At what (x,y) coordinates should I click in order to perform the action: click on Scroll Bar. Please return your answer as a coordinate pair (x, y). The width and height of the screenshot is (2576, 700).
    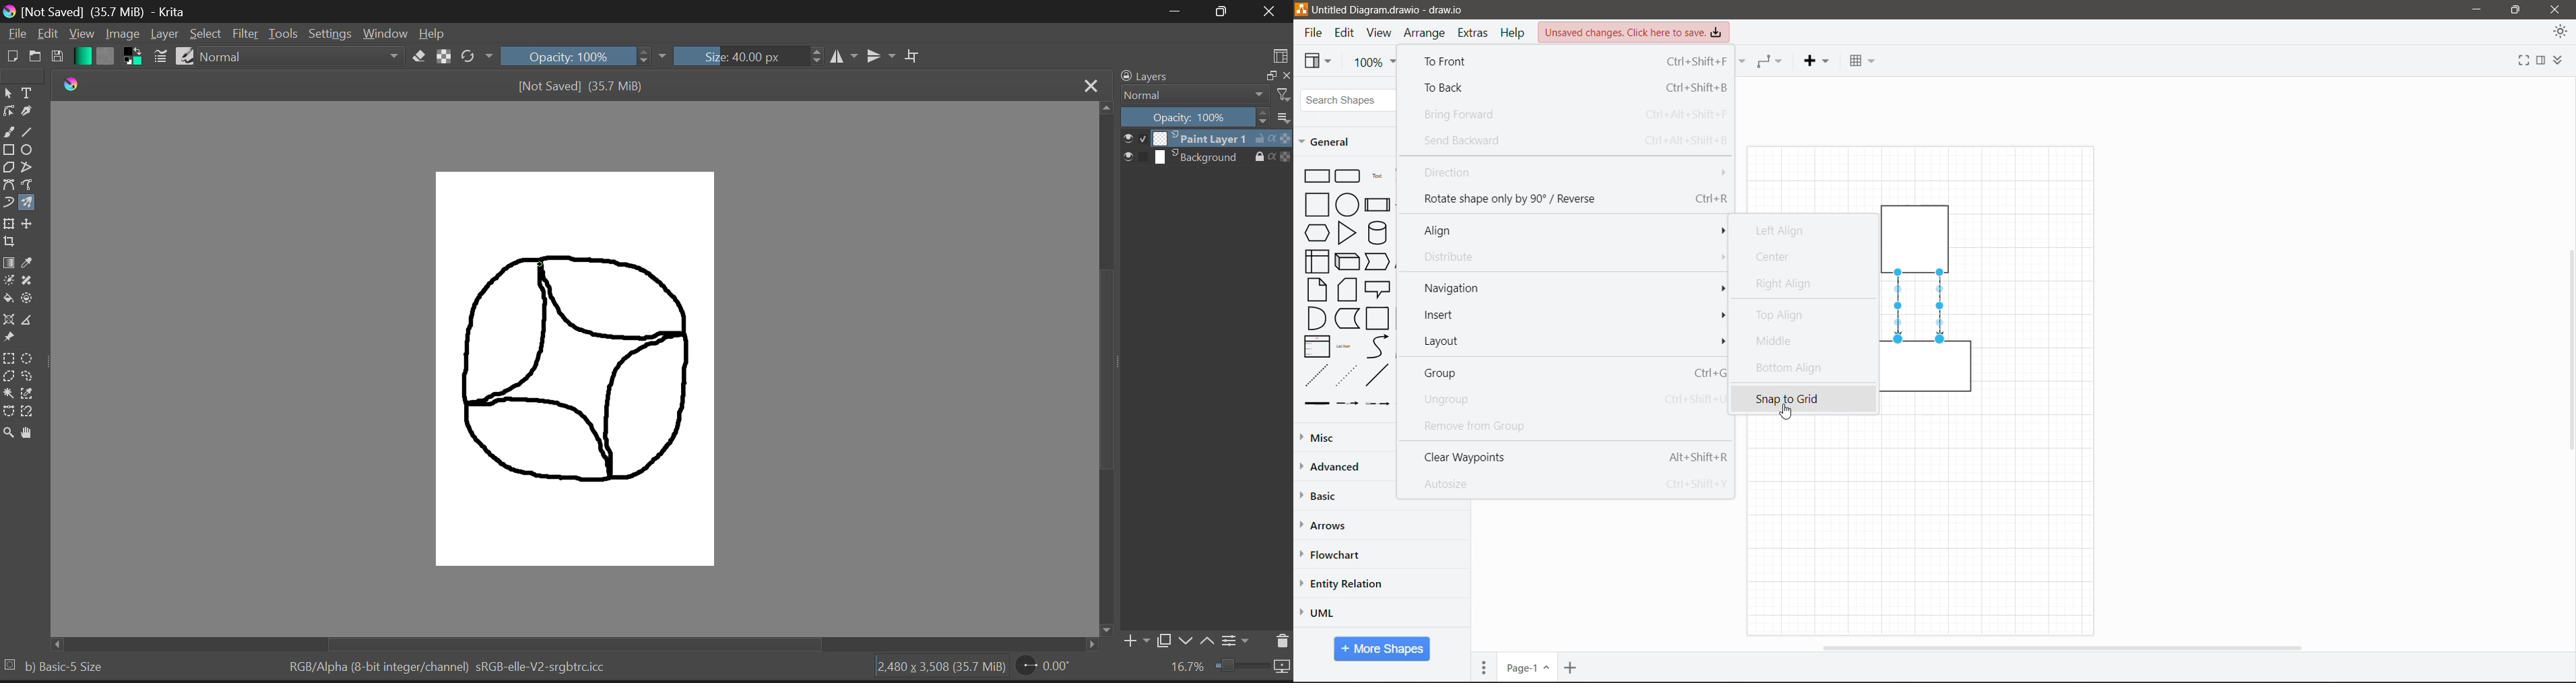
    Looking at the image, I should click on (1106, 361).